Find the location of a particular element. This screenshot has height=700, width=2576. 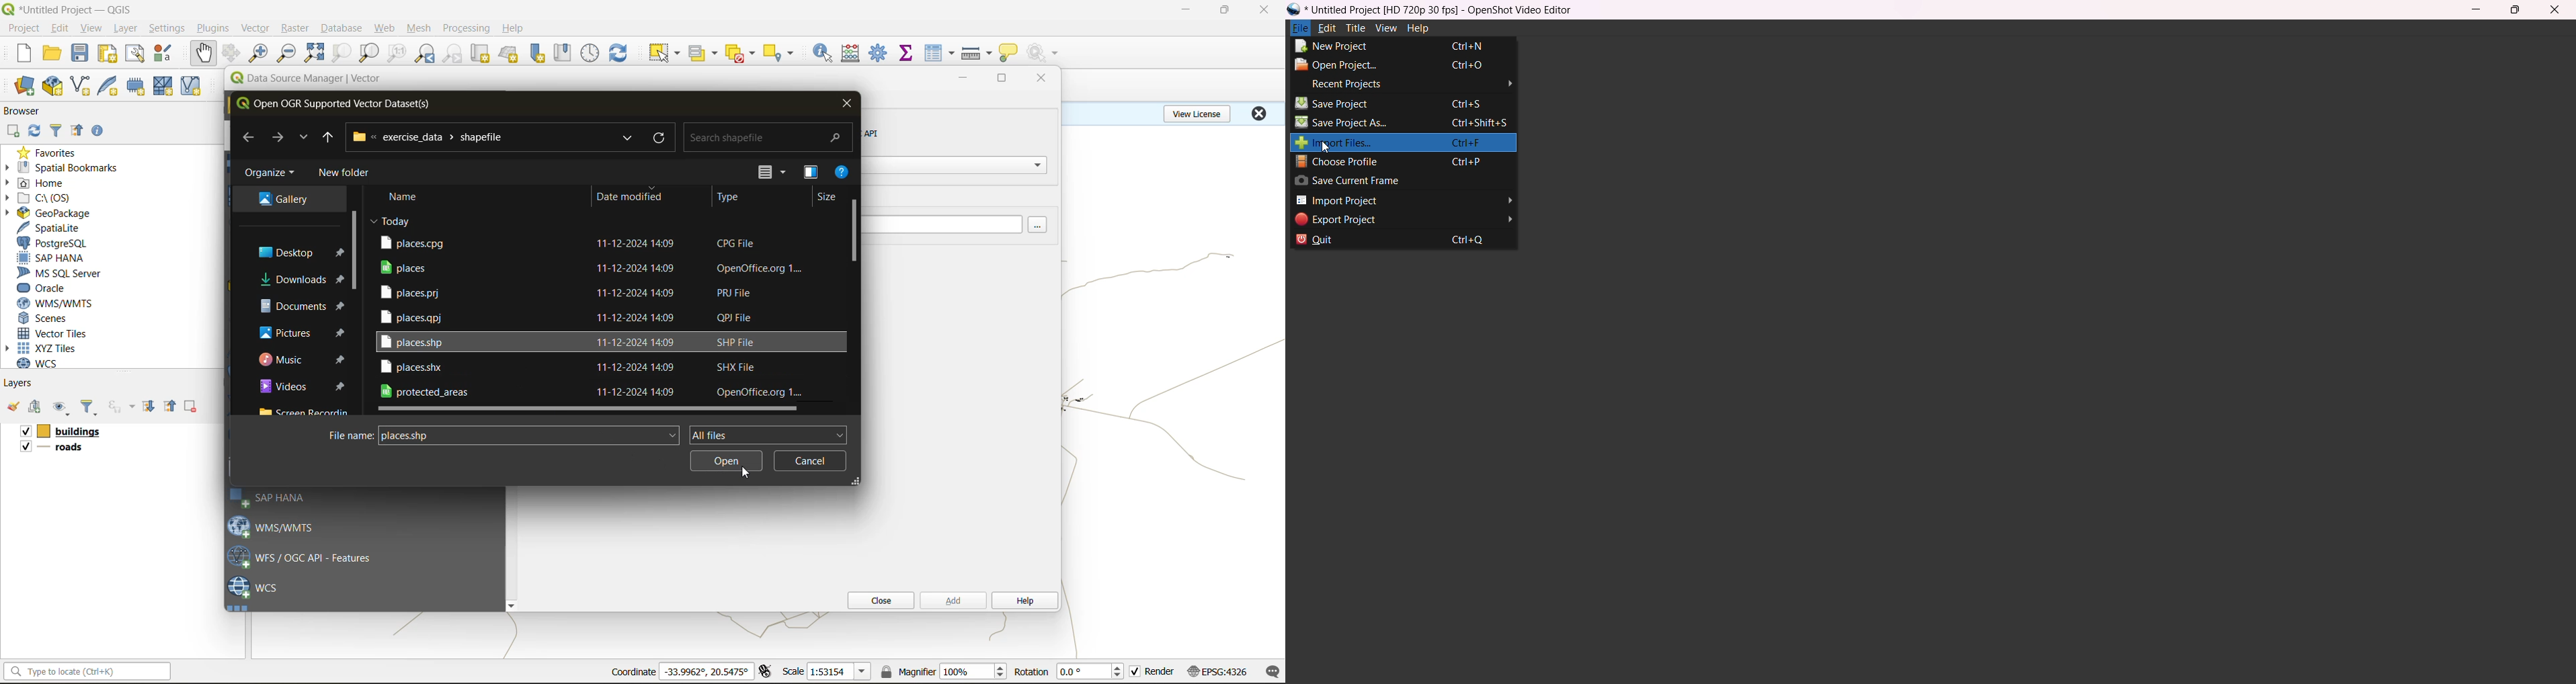

favorites is located at coordinates (52, 152).